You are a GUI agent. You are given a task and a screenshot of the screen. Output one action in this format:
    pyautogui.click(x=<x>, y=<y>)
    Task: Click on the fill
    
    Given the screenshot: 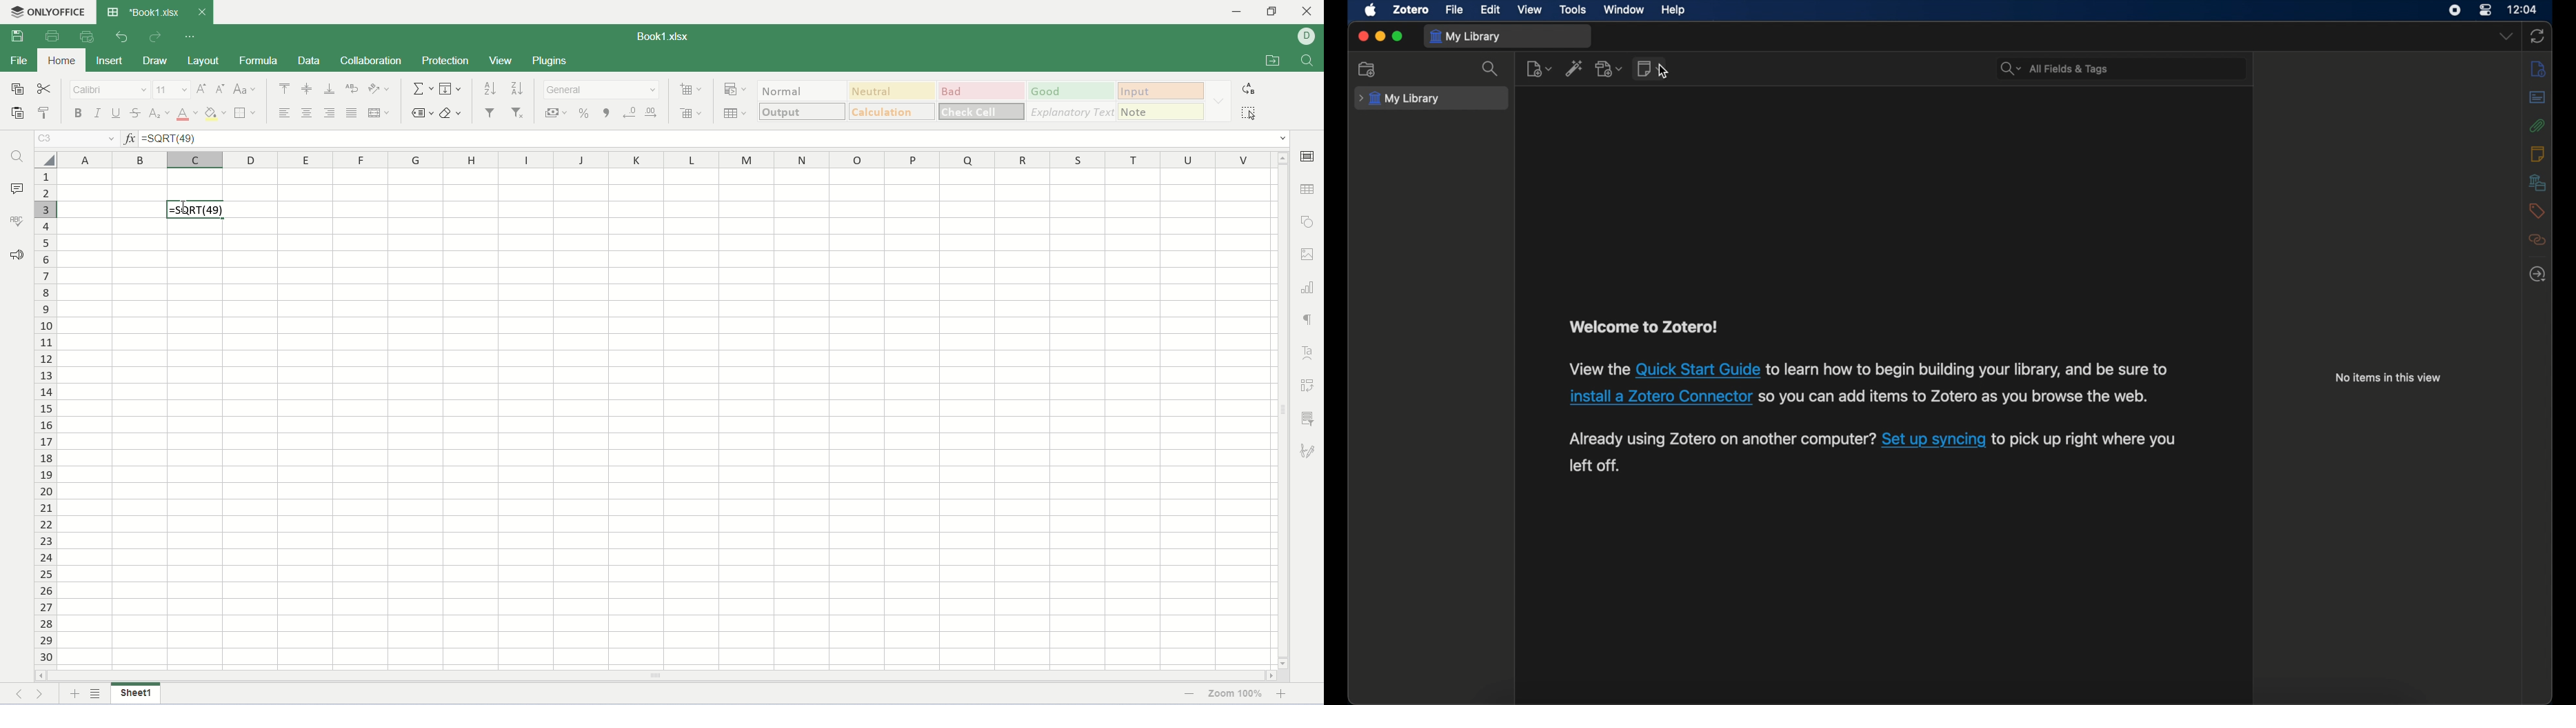 What is the action you would take?
    pyautogui.click(x=452, y=88)
    